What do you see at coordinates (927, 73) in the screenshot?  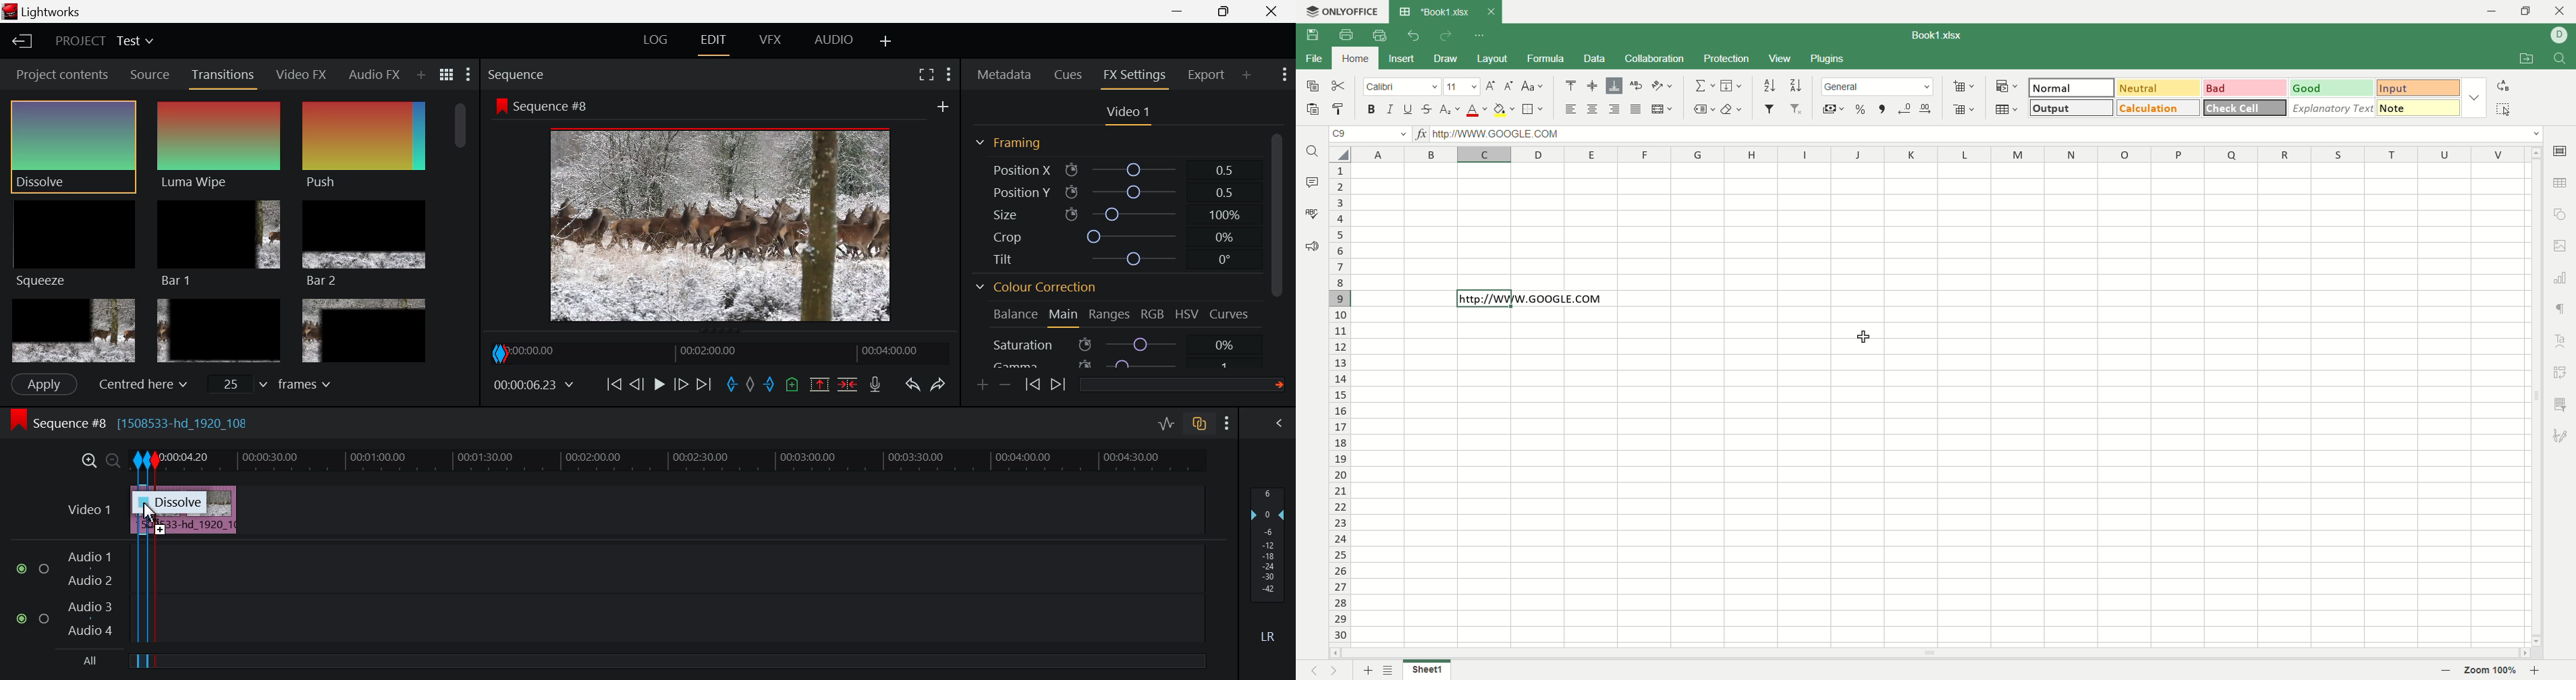 I see `Full Screen` at bounding box center [927, 73].